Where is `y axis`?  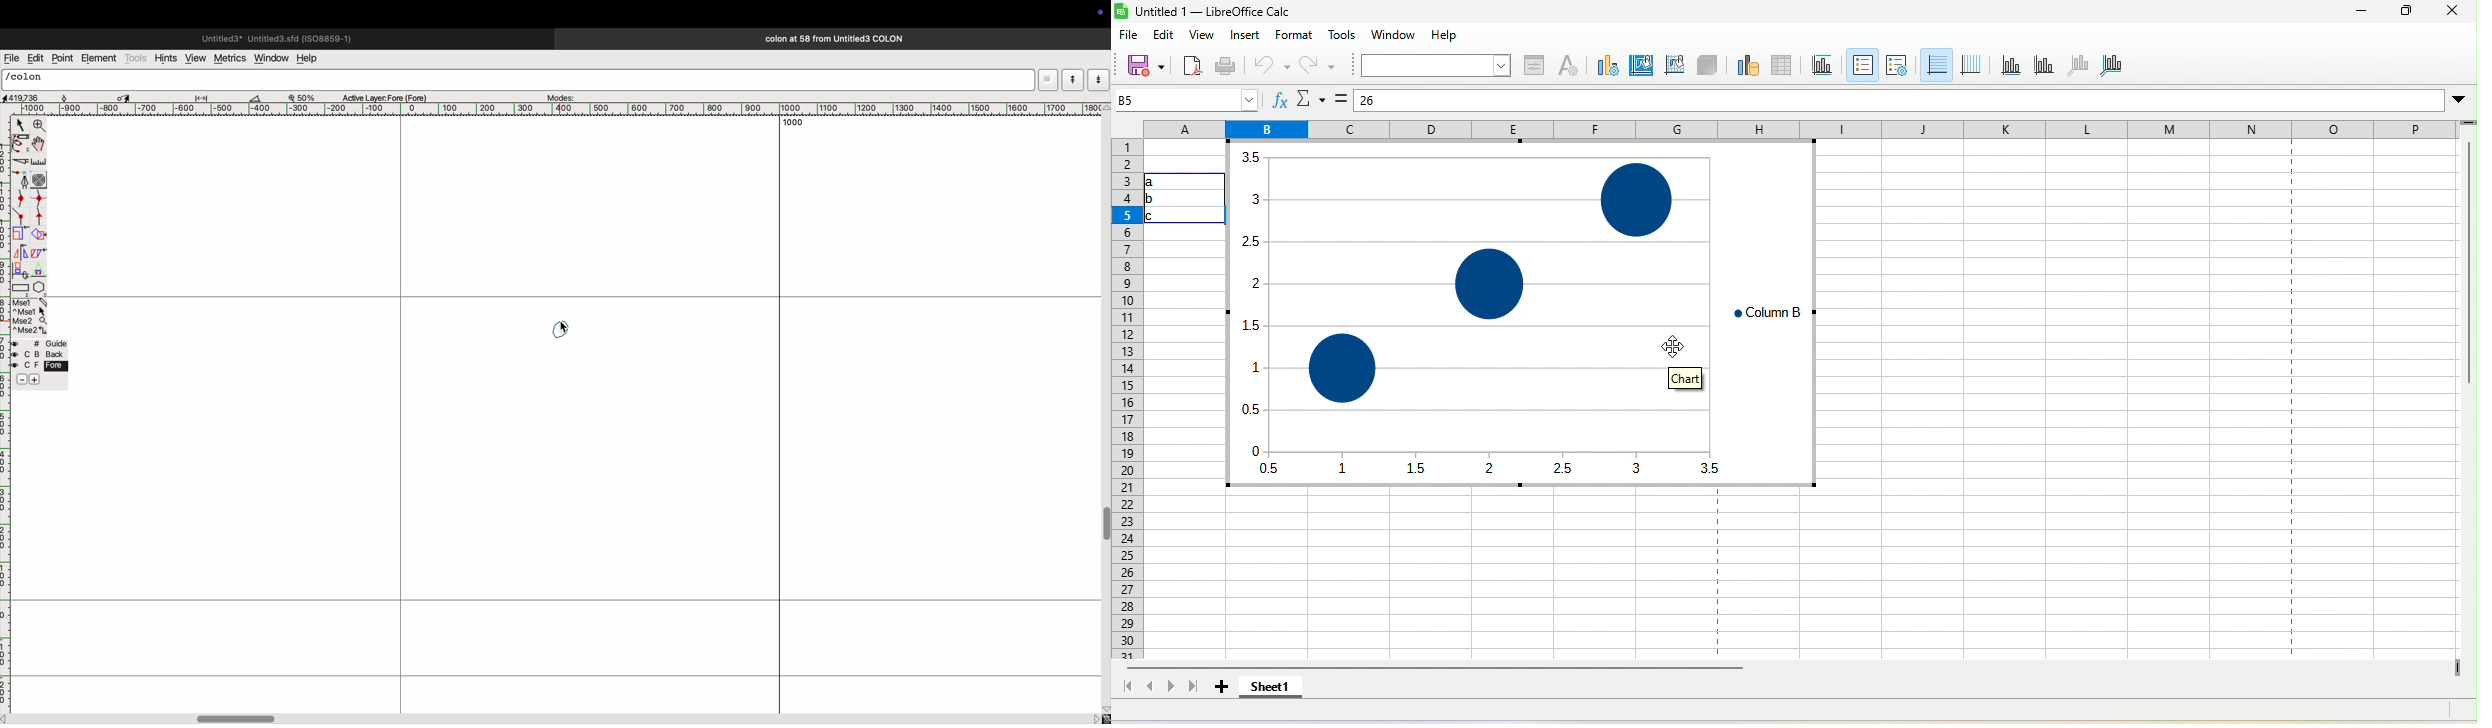 y axis is located at coordinates (2038, 66).